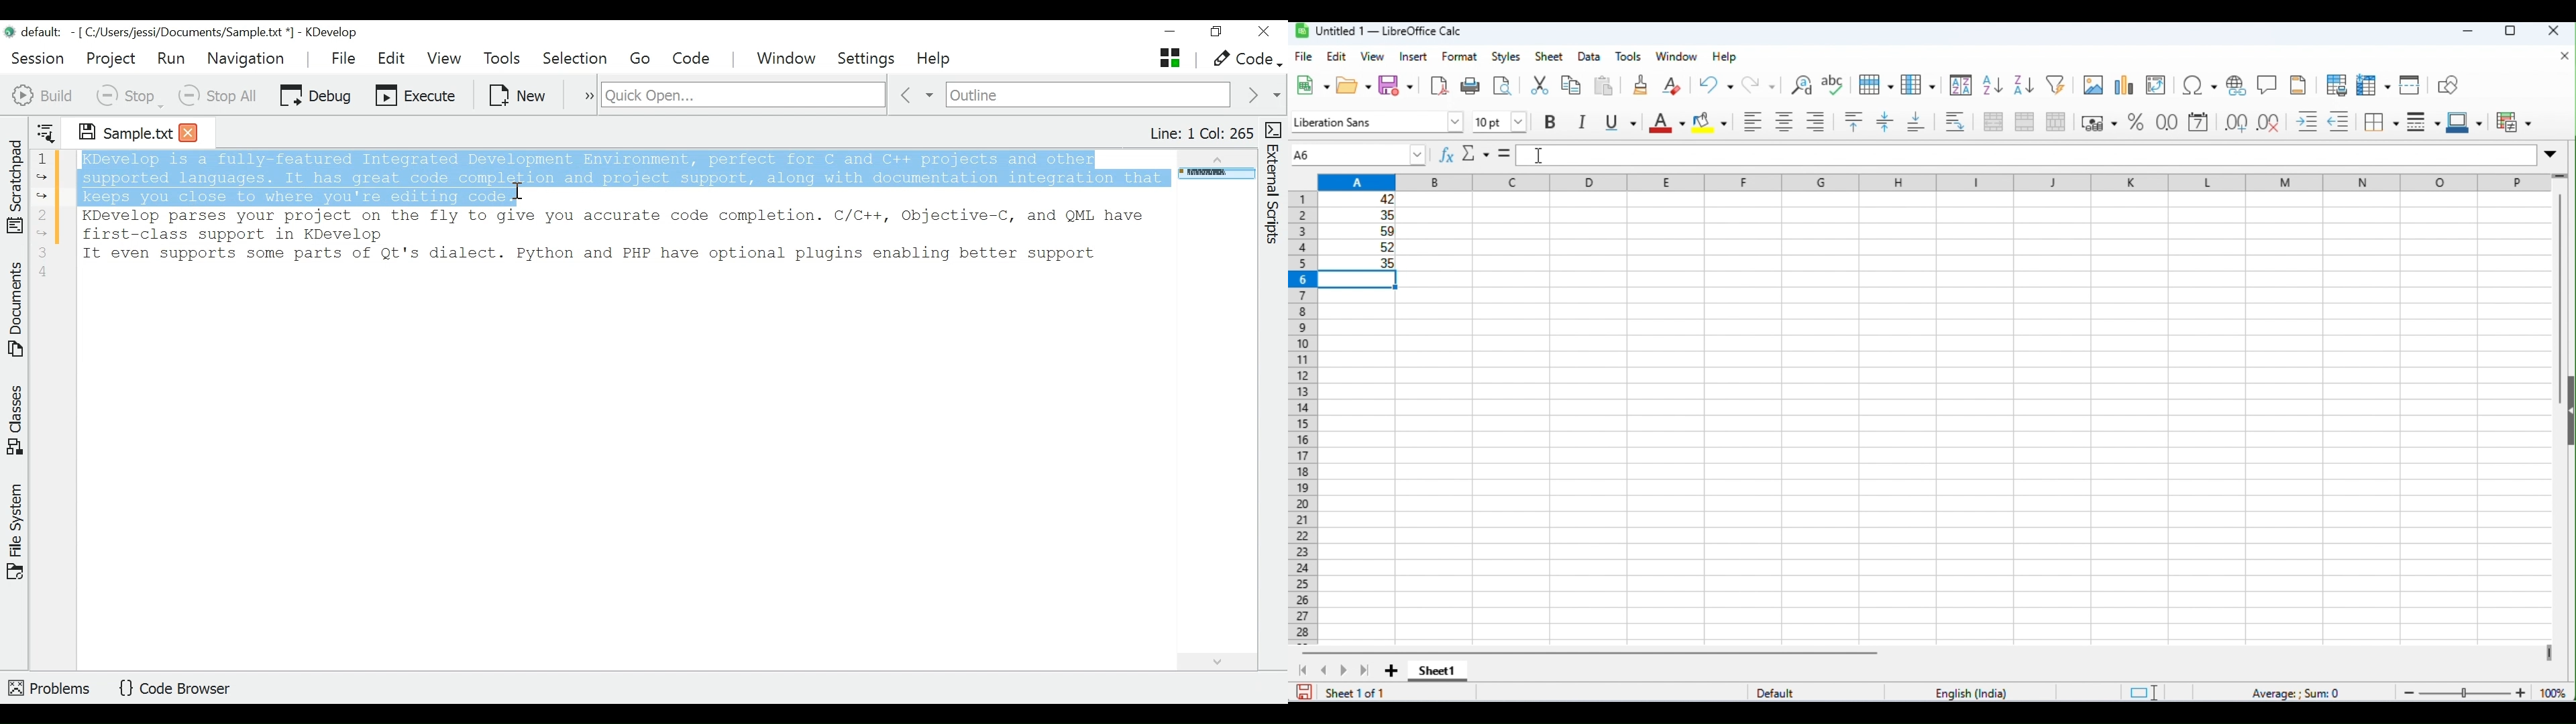 This screenshot has height=728, width=2576. What do you see at coordinates (2298, 691) in the screenshot?
I see `formula` at bounding box center [2298, 691].